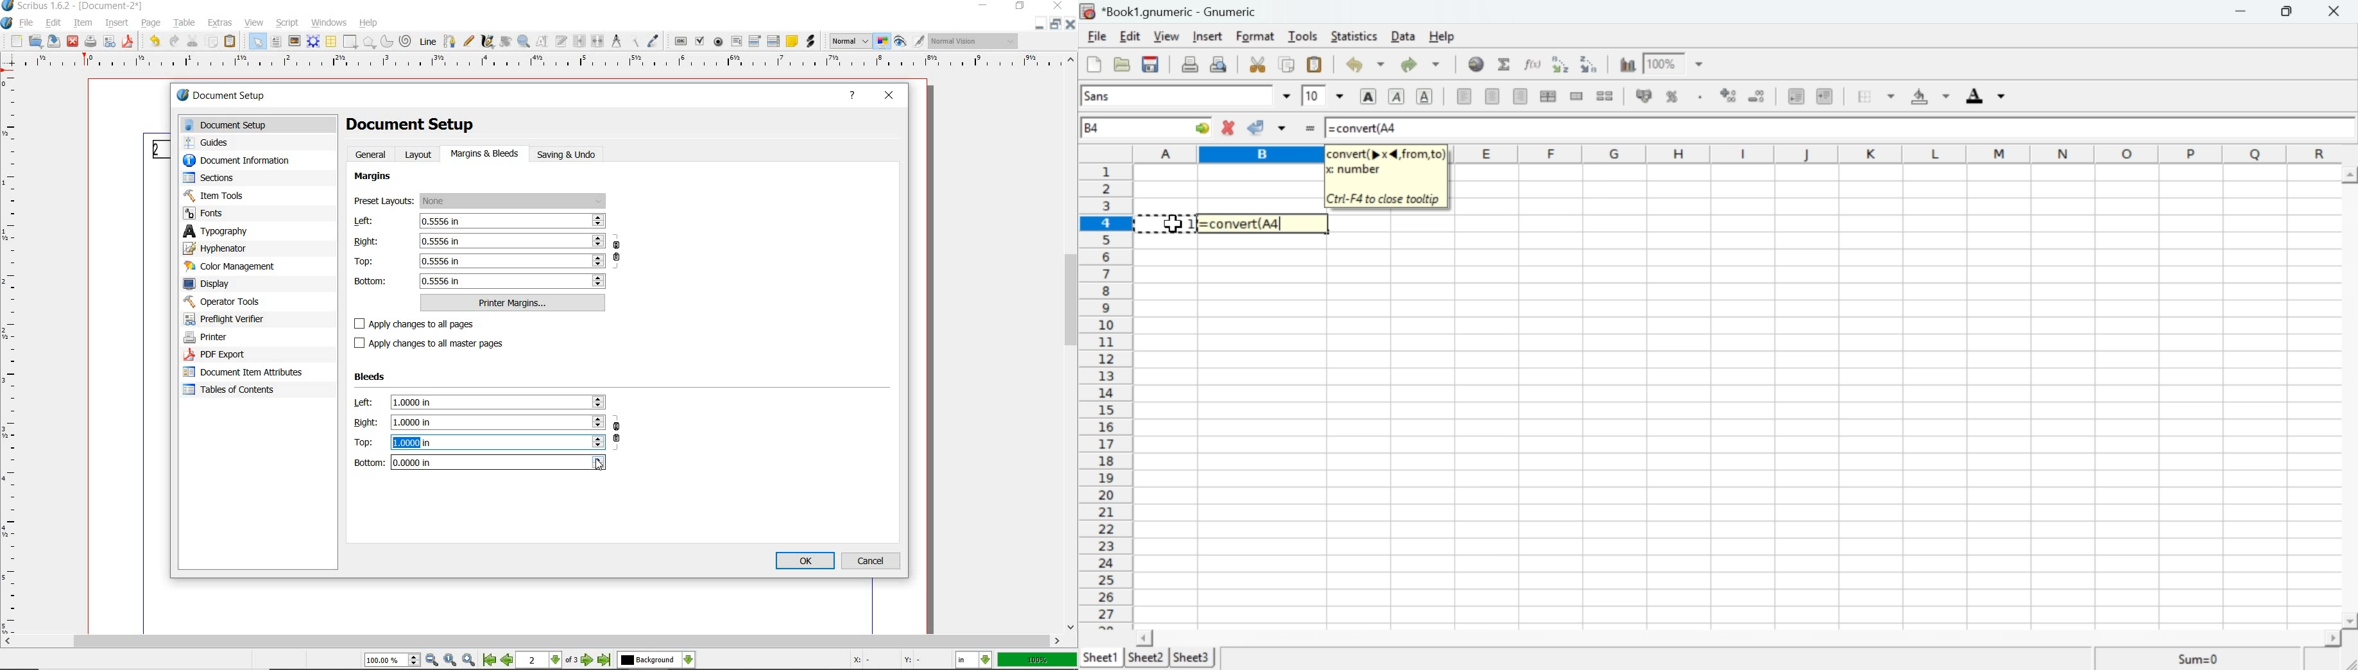 Image resolution: width=2380 pixels, height=672 pixels. I want to click on Sort into descending, so click(1589, 64).